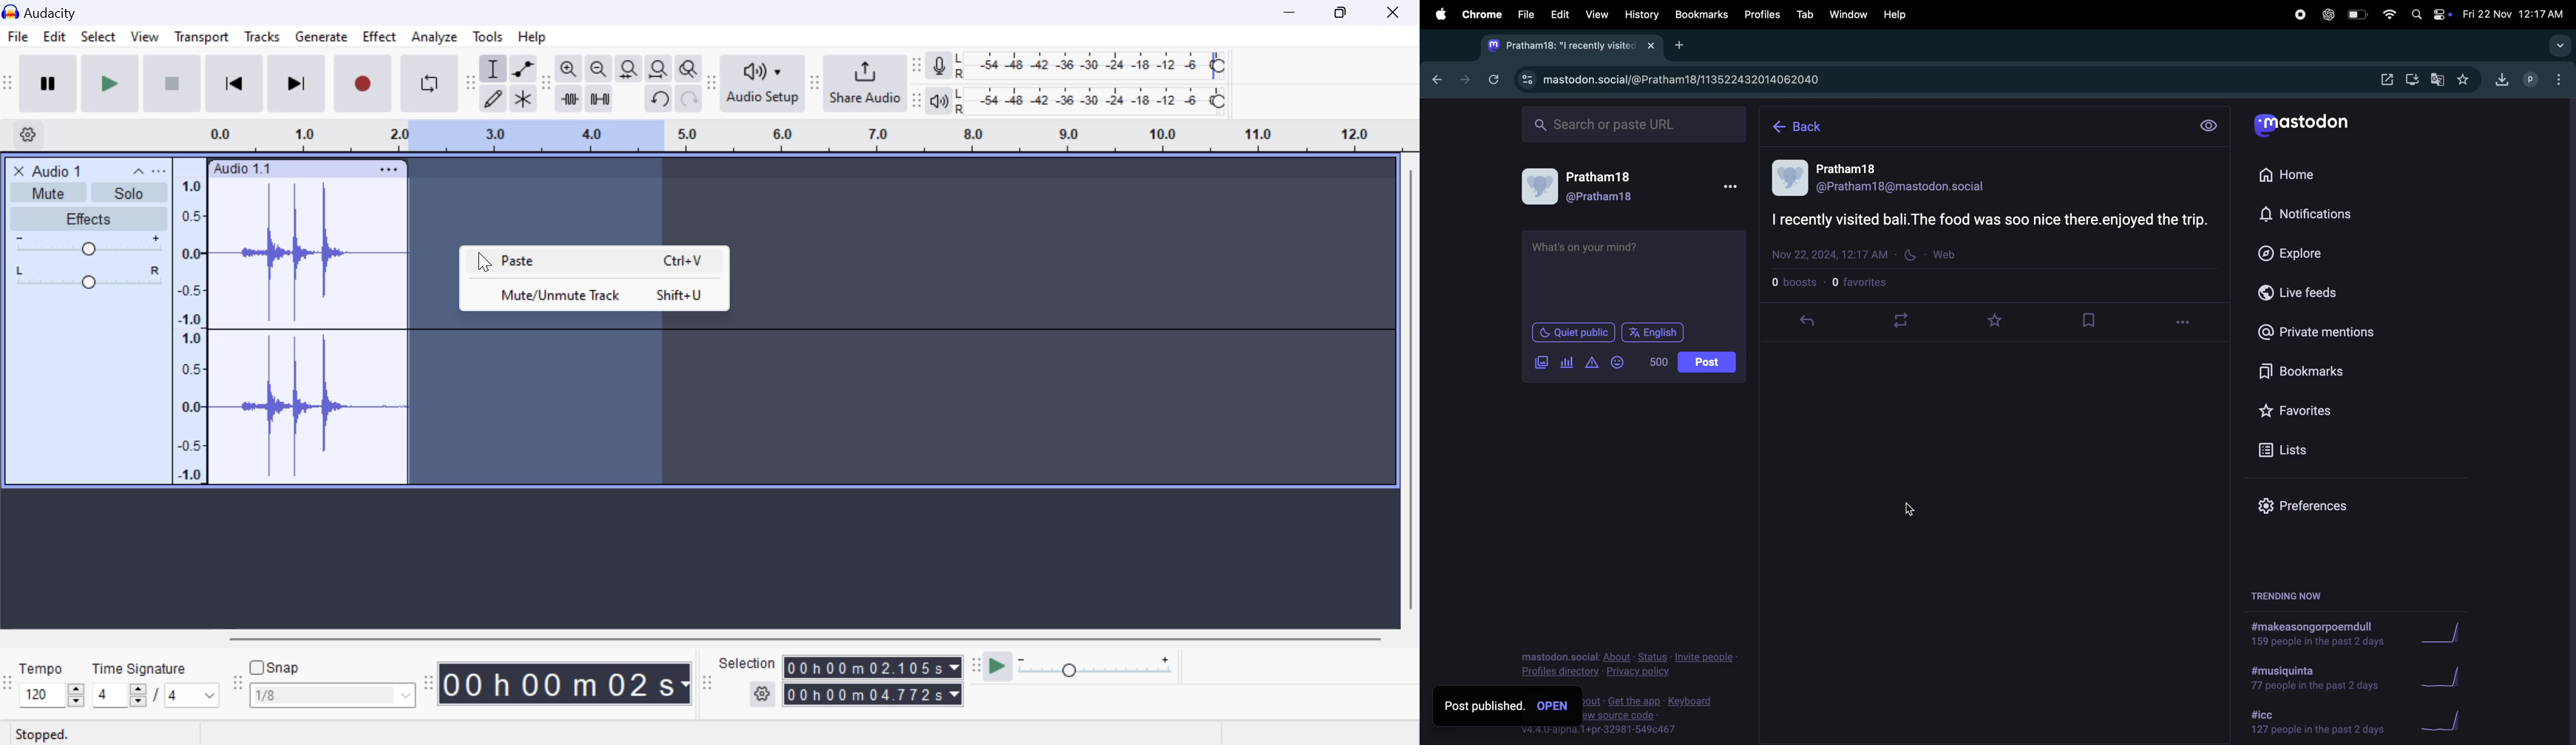 The image size is (2576, 756). What do you see at coordinates (92, 276) in the screenshot?
I see `Pan Center` at bounding box center [92, 276].